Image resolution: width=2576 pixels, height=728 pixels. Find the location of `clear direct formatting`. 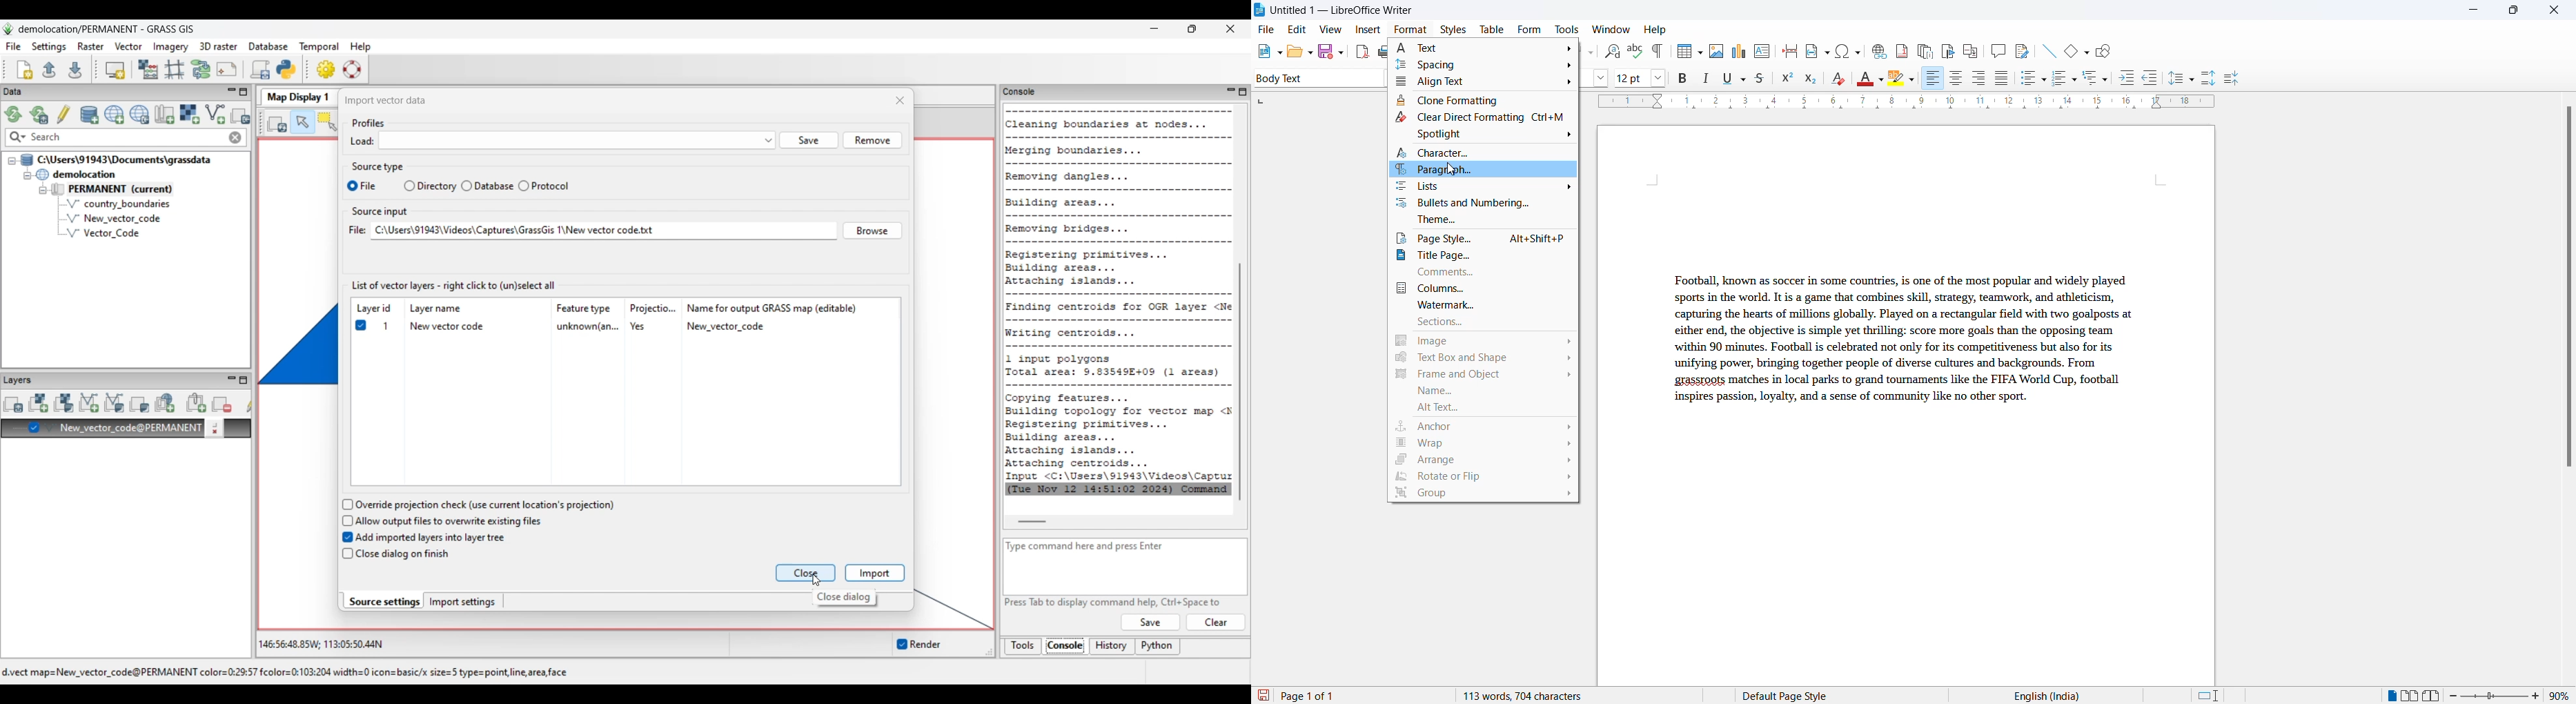

clear direct formatting is located at coordinates (1842, 80).